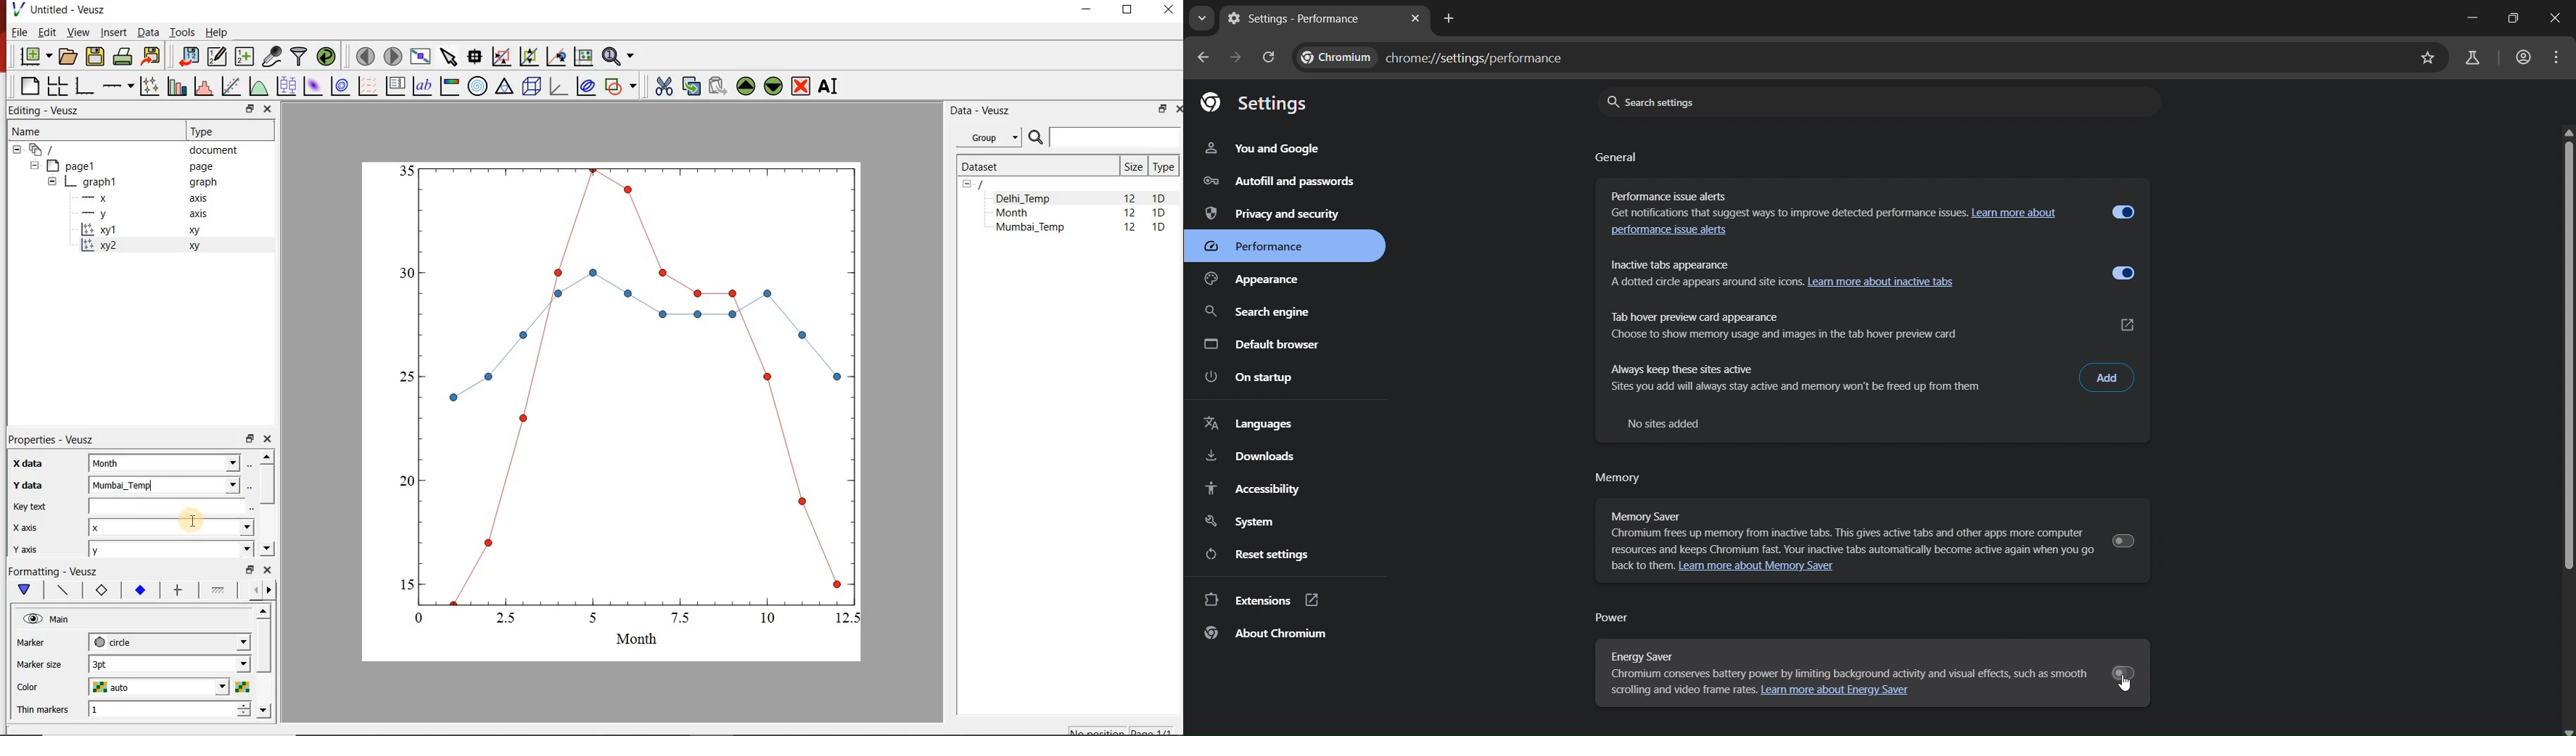 This screenshot has width=2576, height=756. What do you see at coordinates (557, 86) in the screenshot?
I see `3d graph` at bounding box center [557, 86].